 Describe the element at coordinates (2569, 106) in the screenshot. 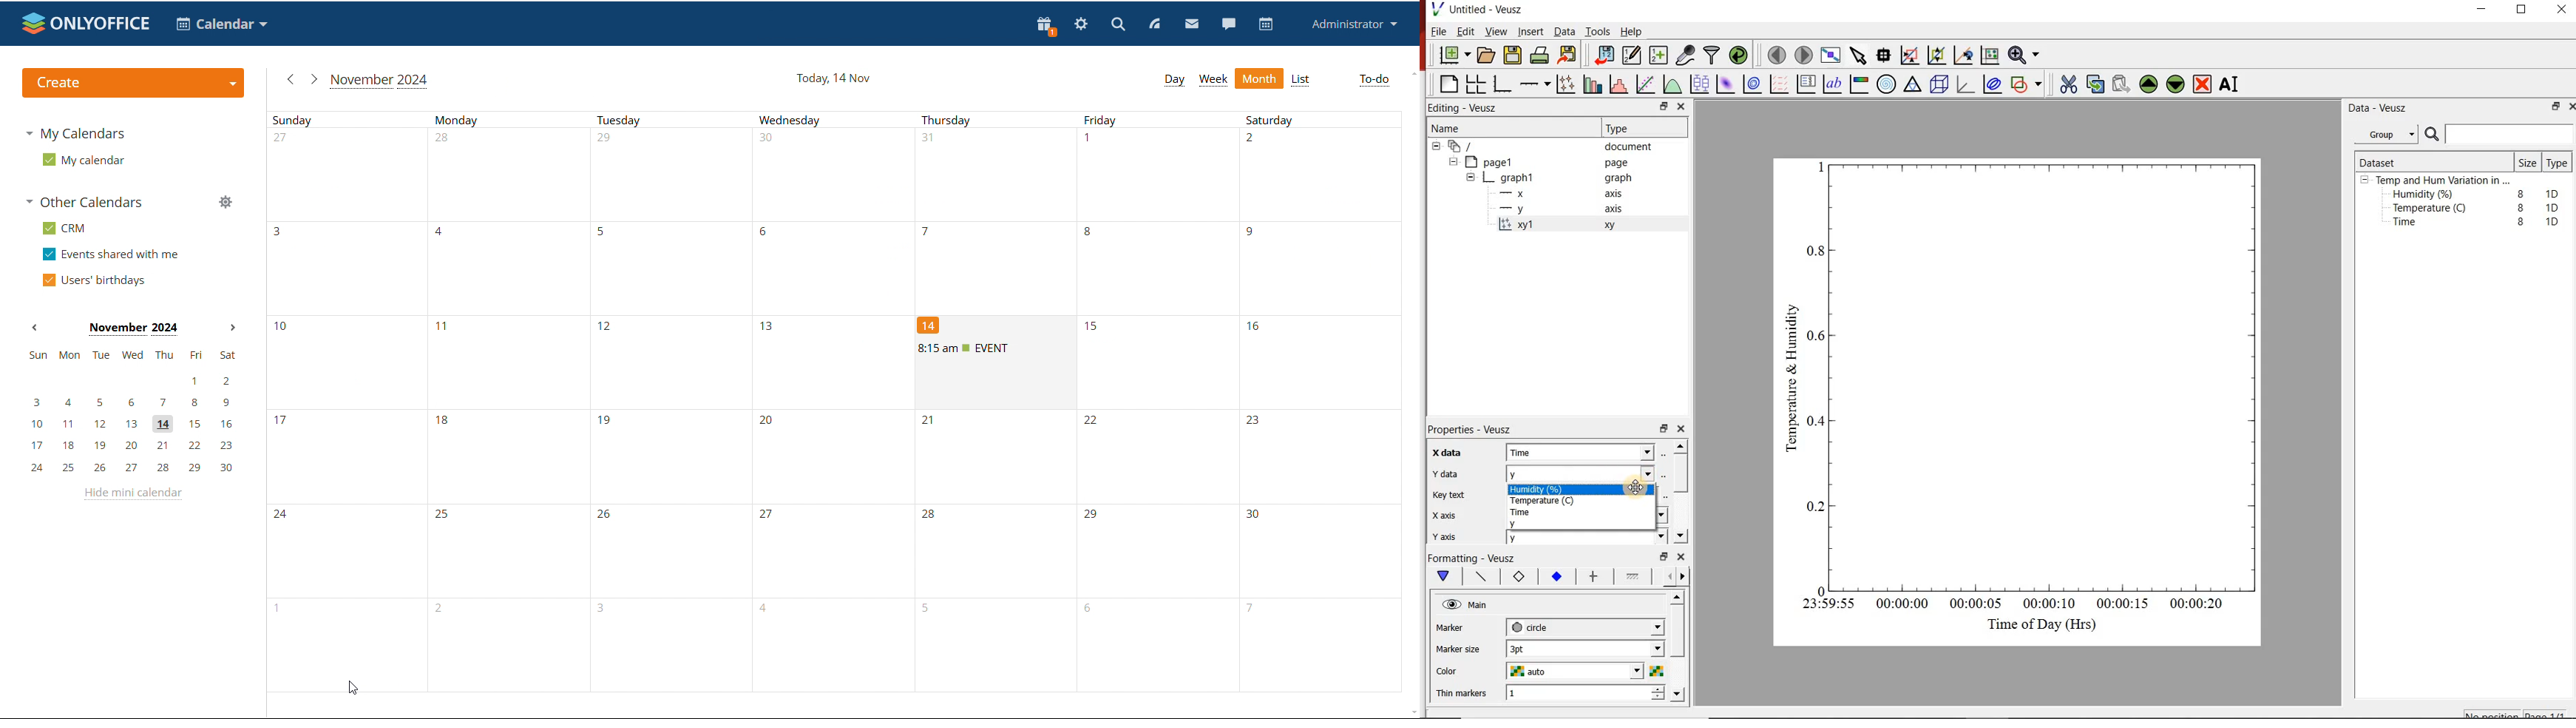

I see `close` at that location.